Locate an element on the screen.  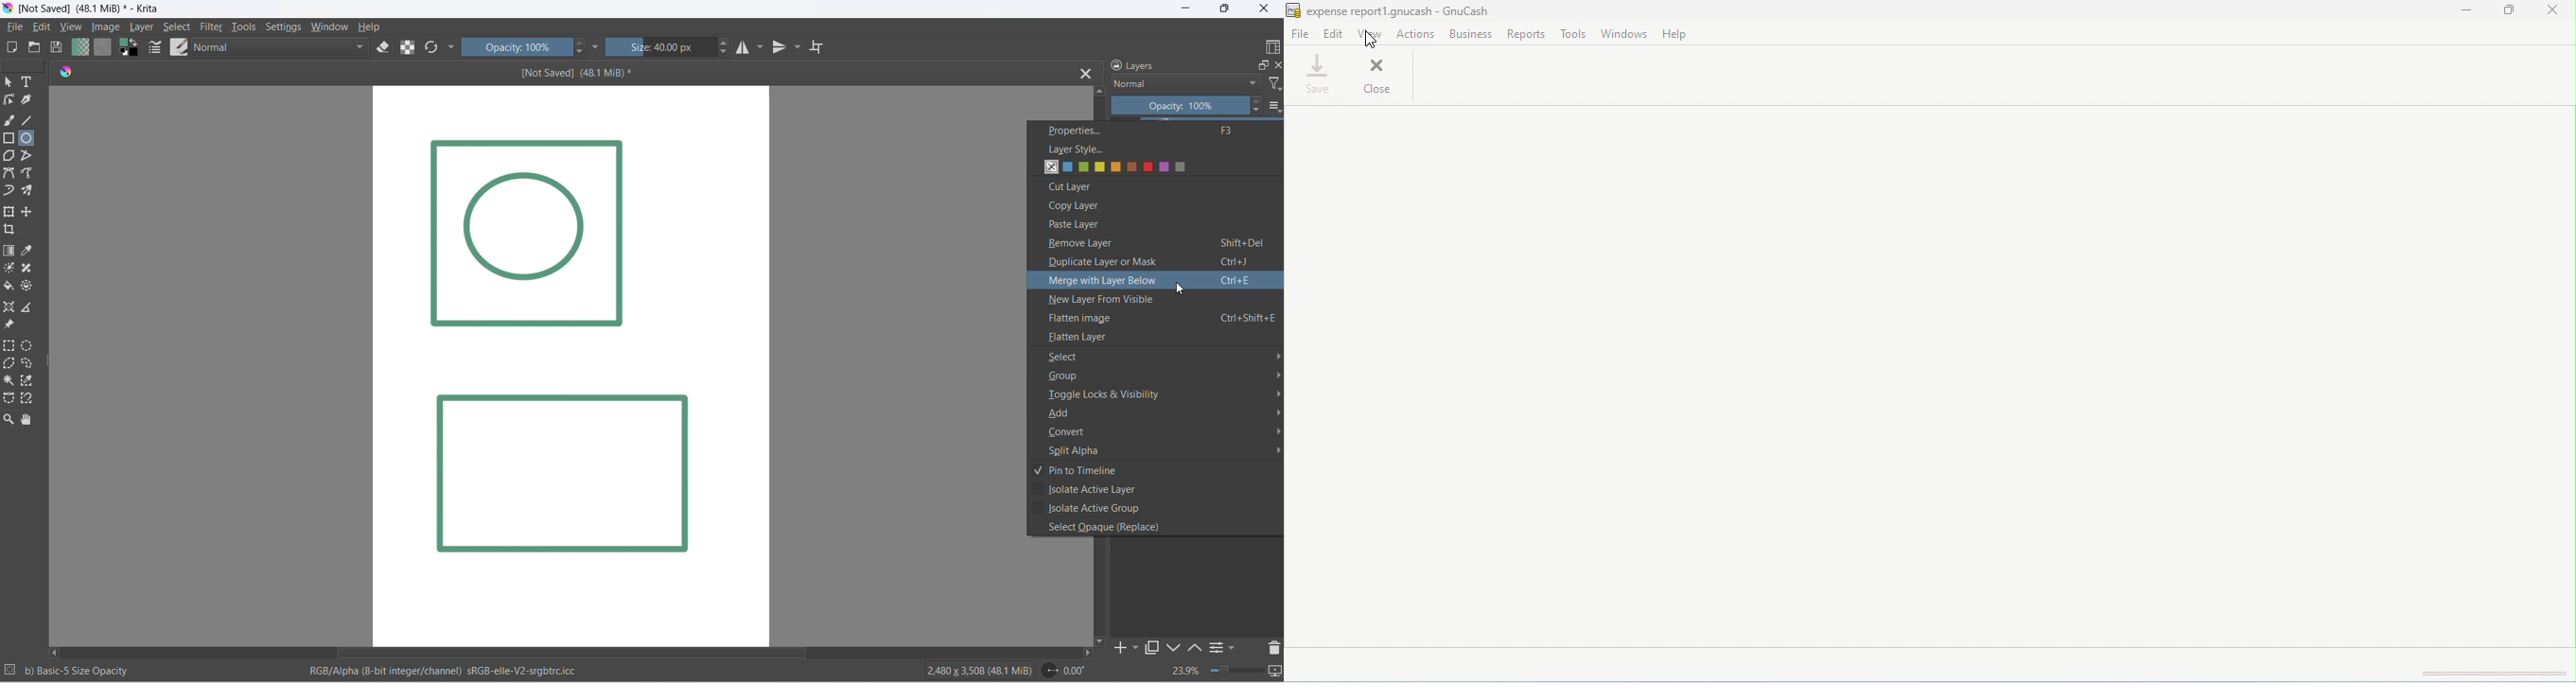
pin to timeline is located at coordinates (1153, 471).